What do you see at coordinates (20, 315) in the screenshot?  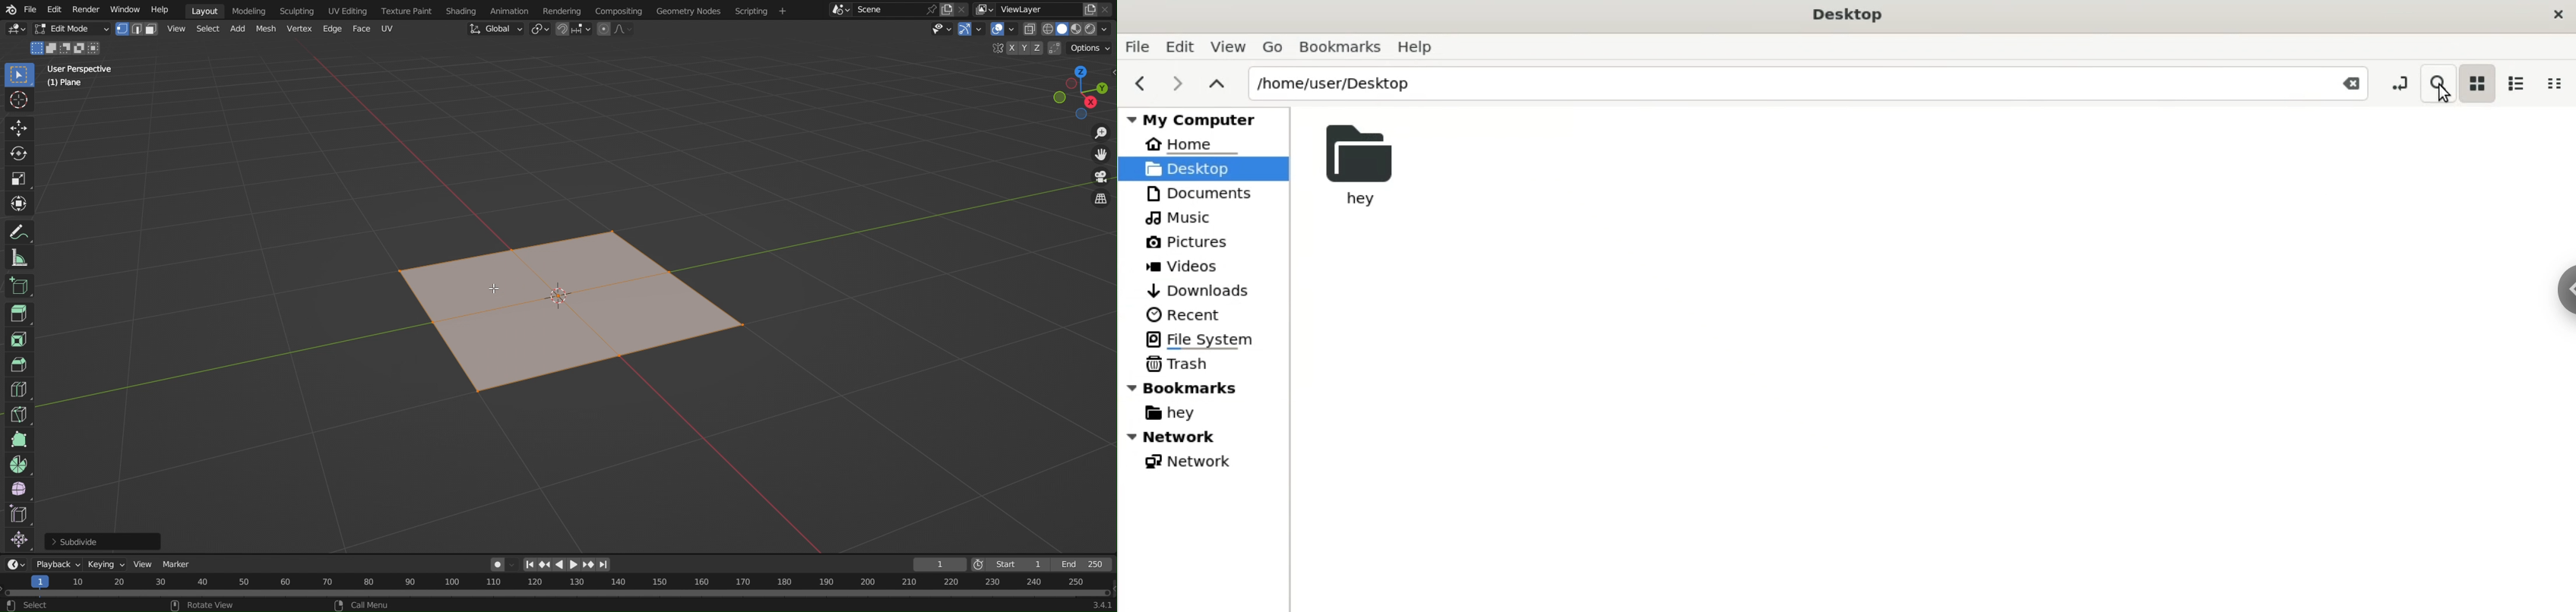 I see `Extrude Region` at bounding box center [20, 315].